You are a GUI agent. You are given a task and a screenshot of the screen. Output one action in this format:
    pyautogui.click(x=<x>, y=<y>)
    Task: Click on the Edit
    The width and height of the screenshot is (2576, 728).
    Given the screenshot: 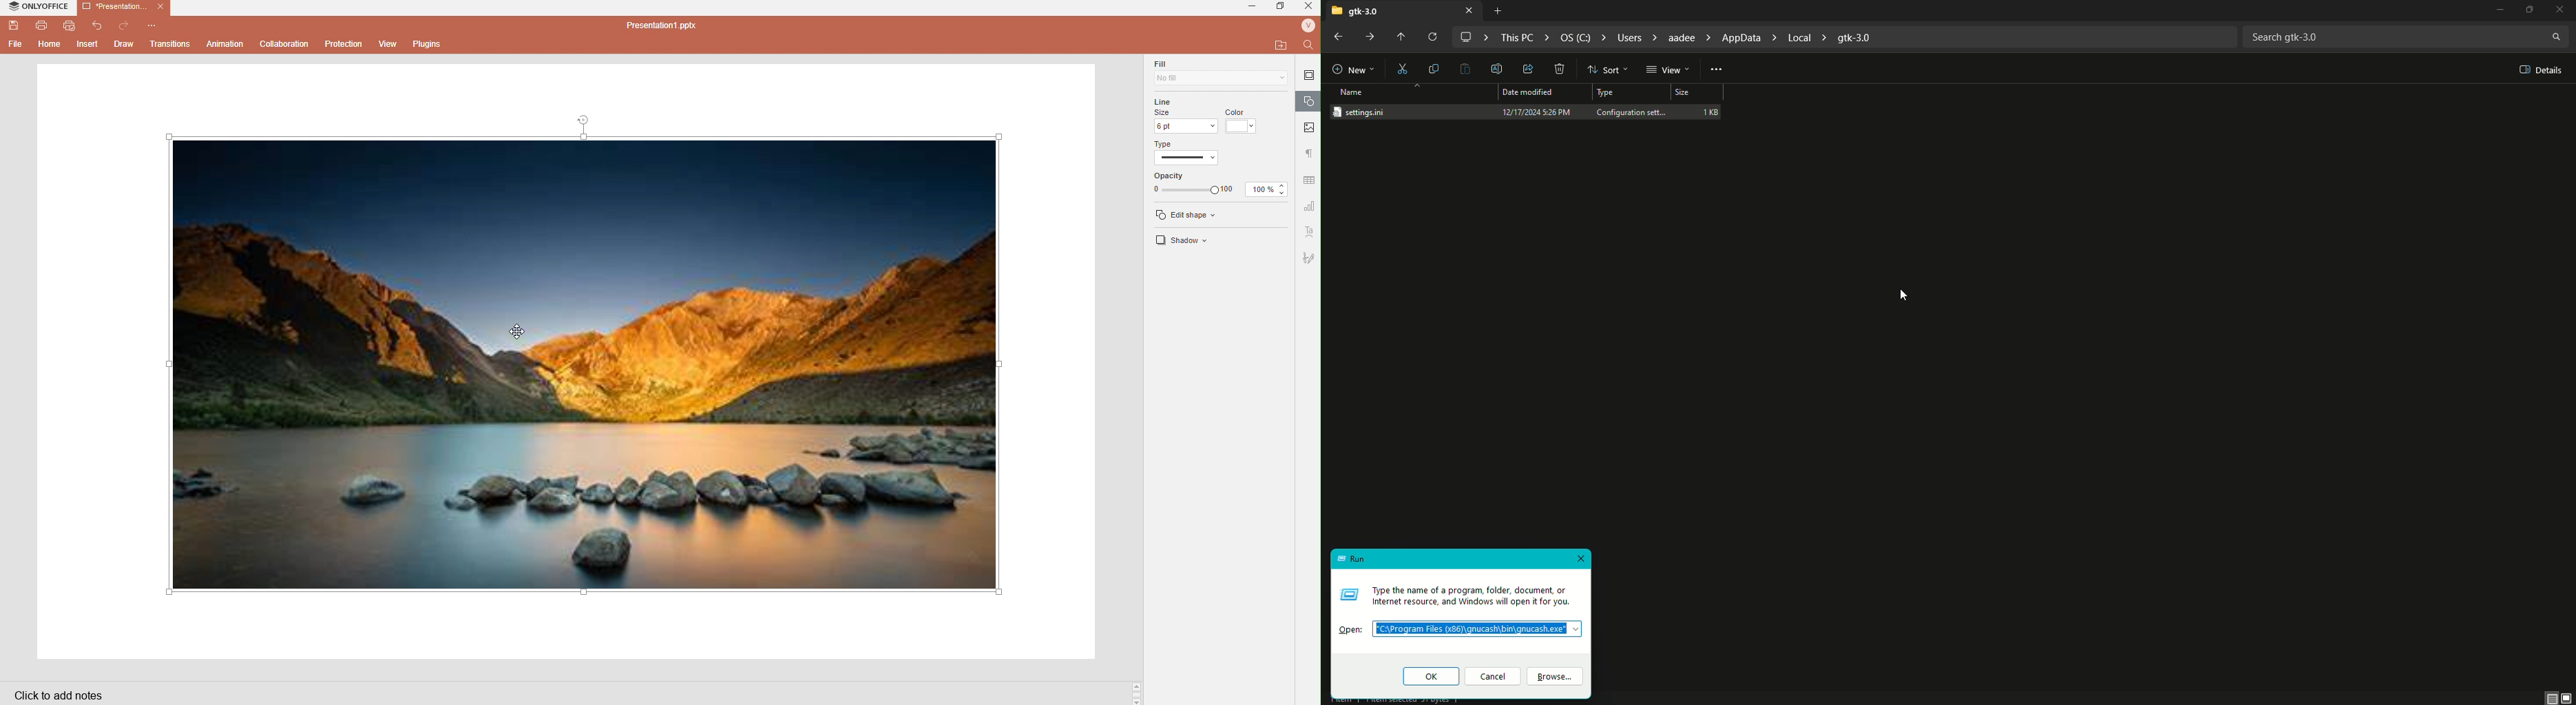 What is the action you would take?
    pyautogui.click(x=1498, y=68)
    